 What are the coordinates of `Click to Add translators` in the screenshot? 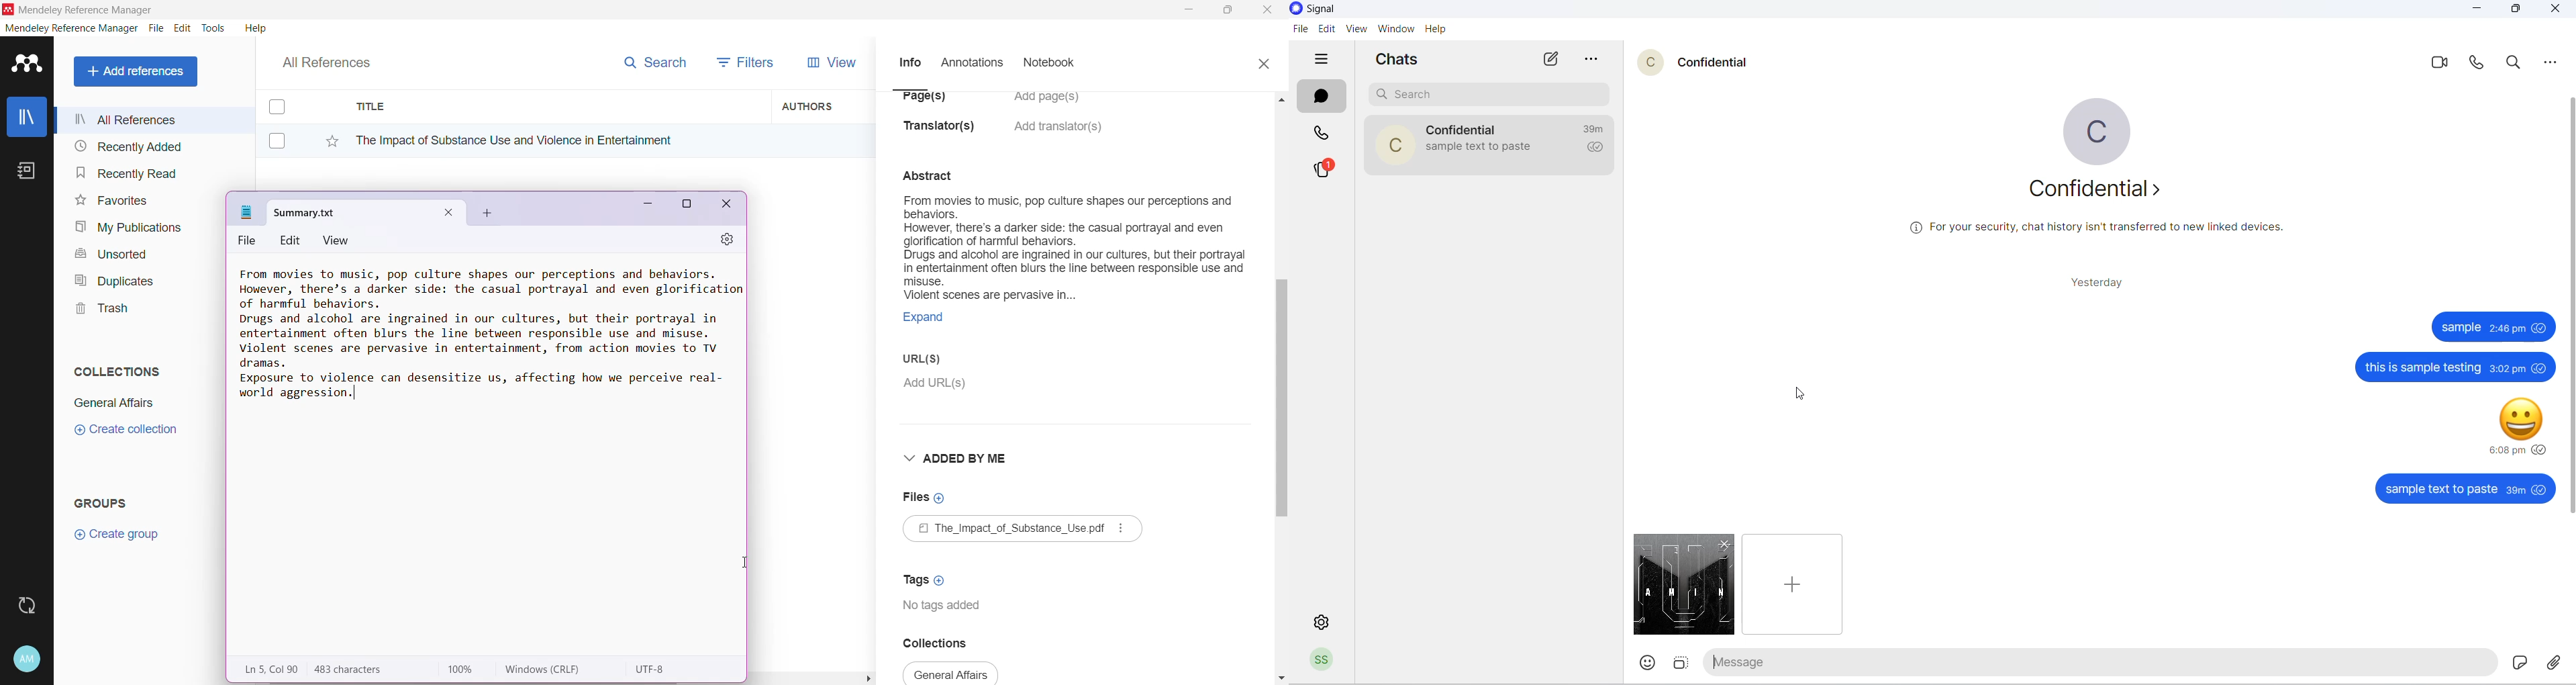 It's located at (1060, 134).